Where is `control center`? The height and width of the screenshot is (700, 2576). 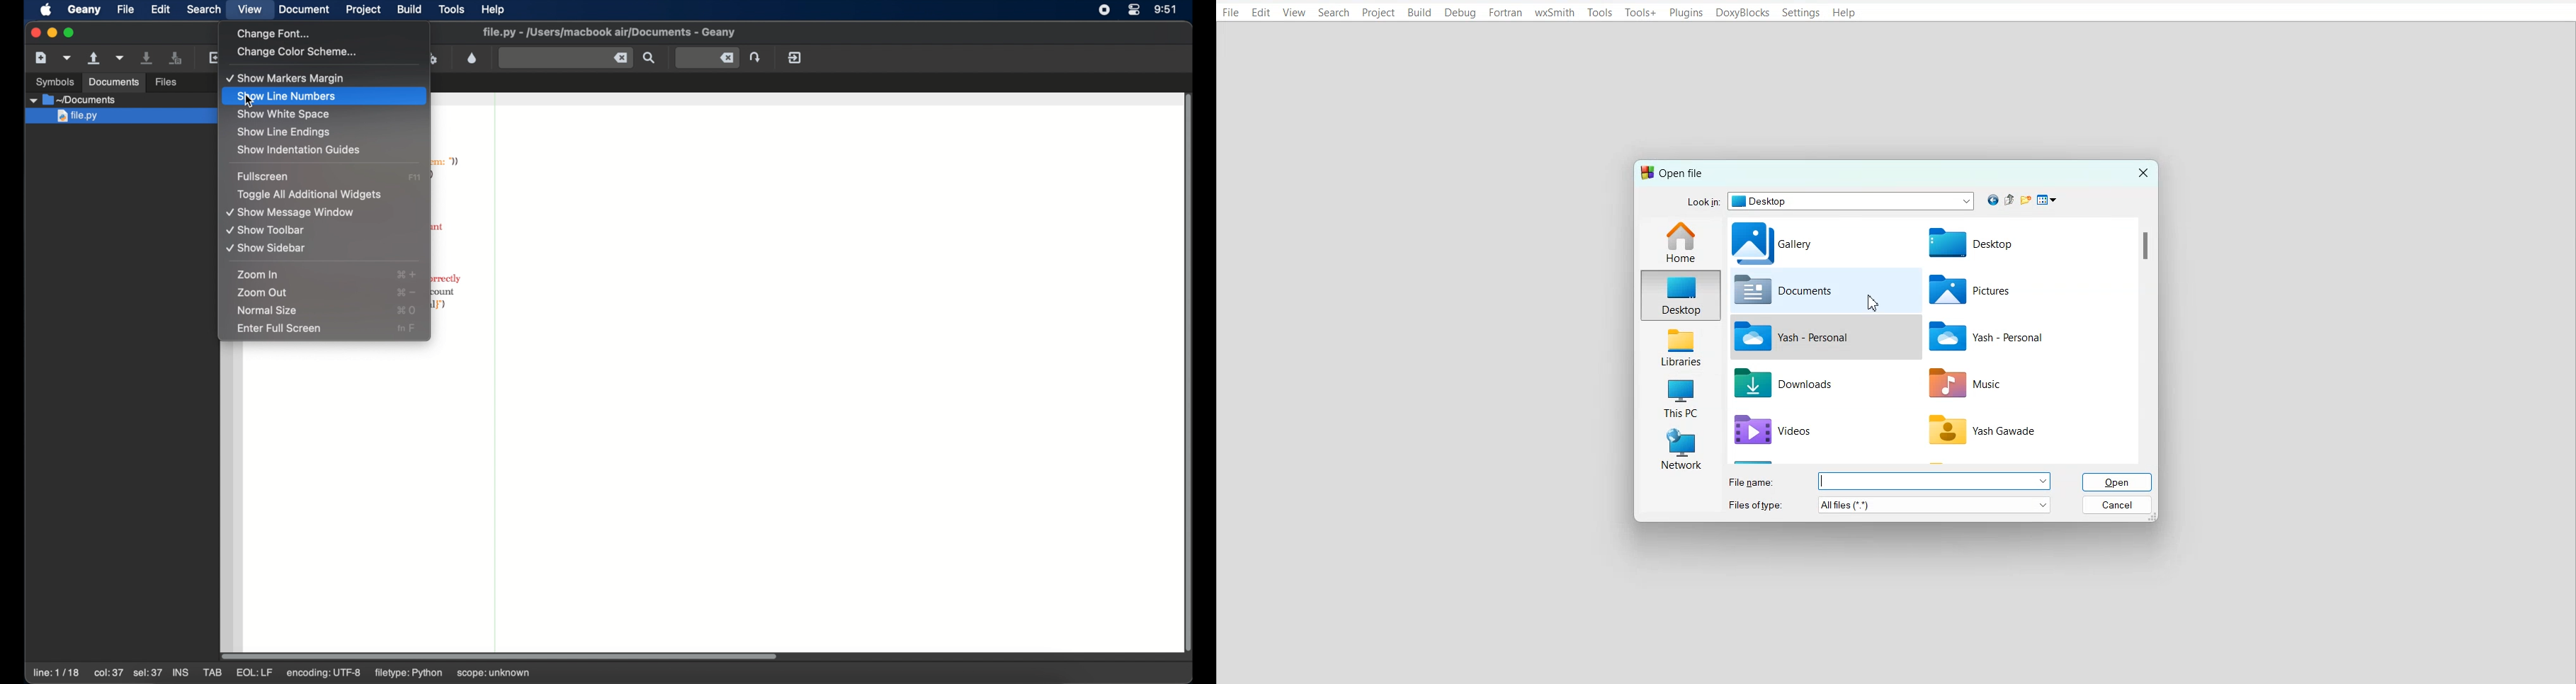
control center is located at coordinates (1134, 10).